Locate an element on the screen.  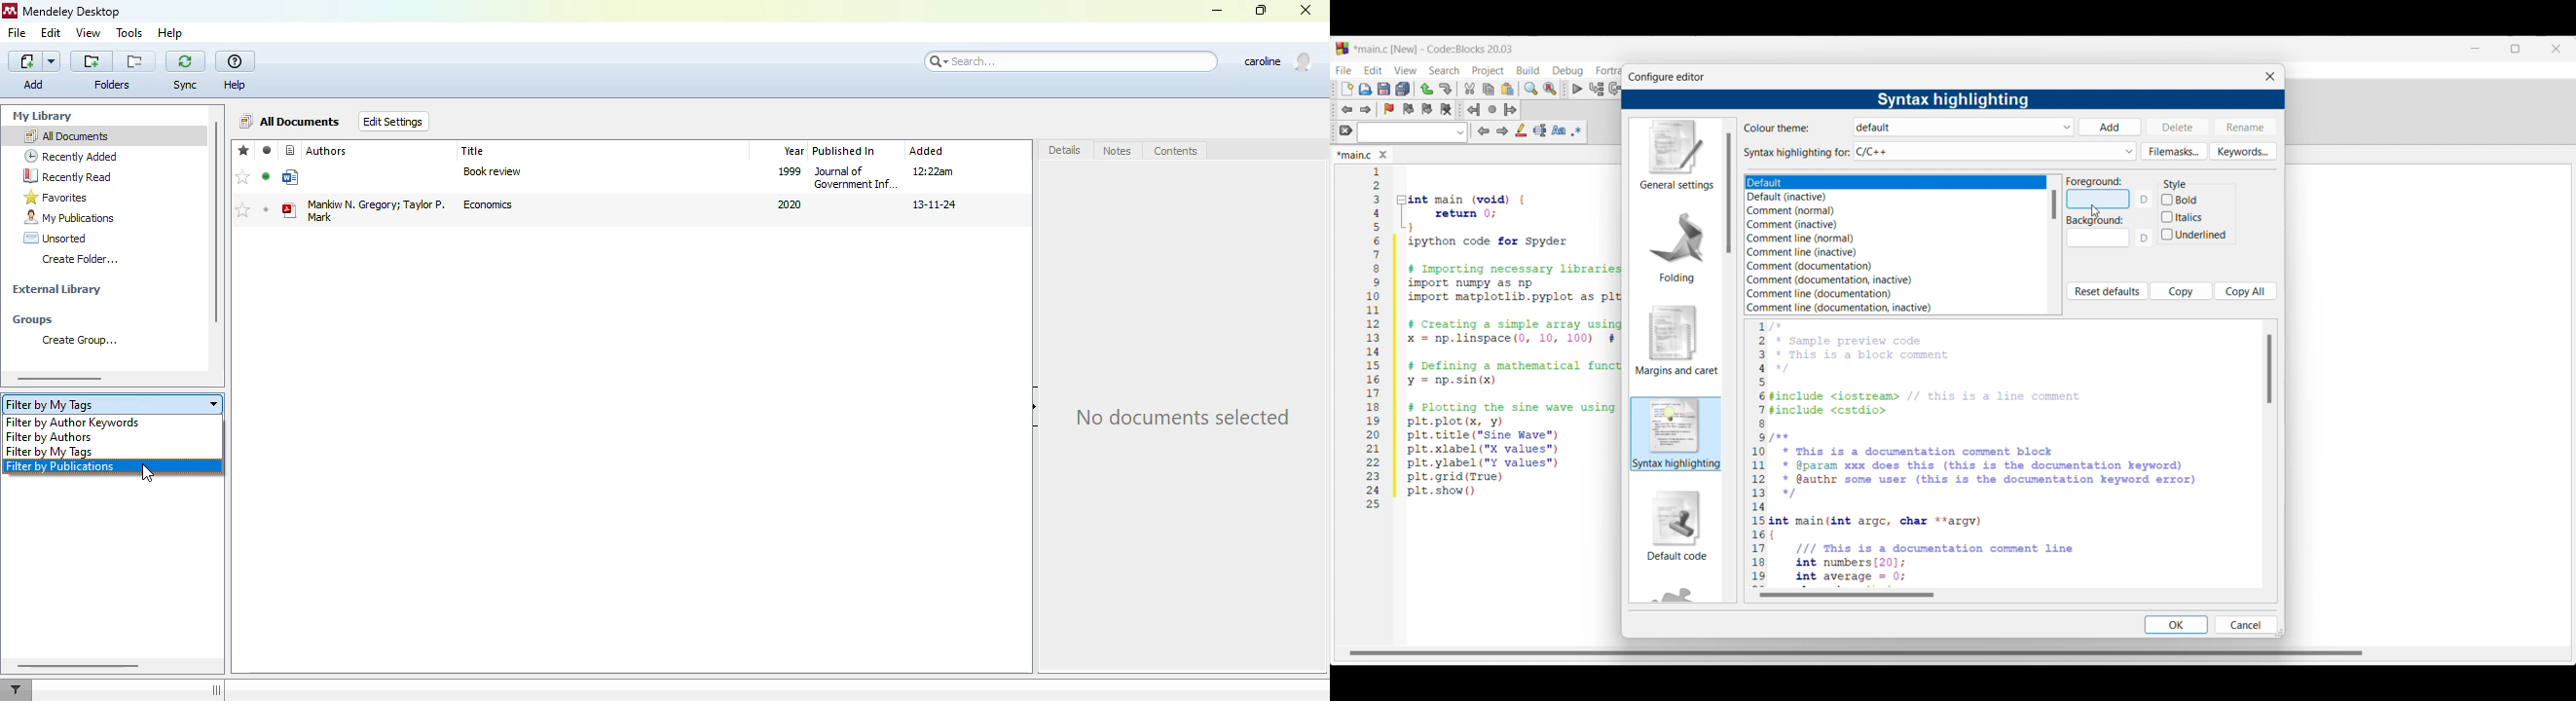
close is located at coordinates (1306, 9).